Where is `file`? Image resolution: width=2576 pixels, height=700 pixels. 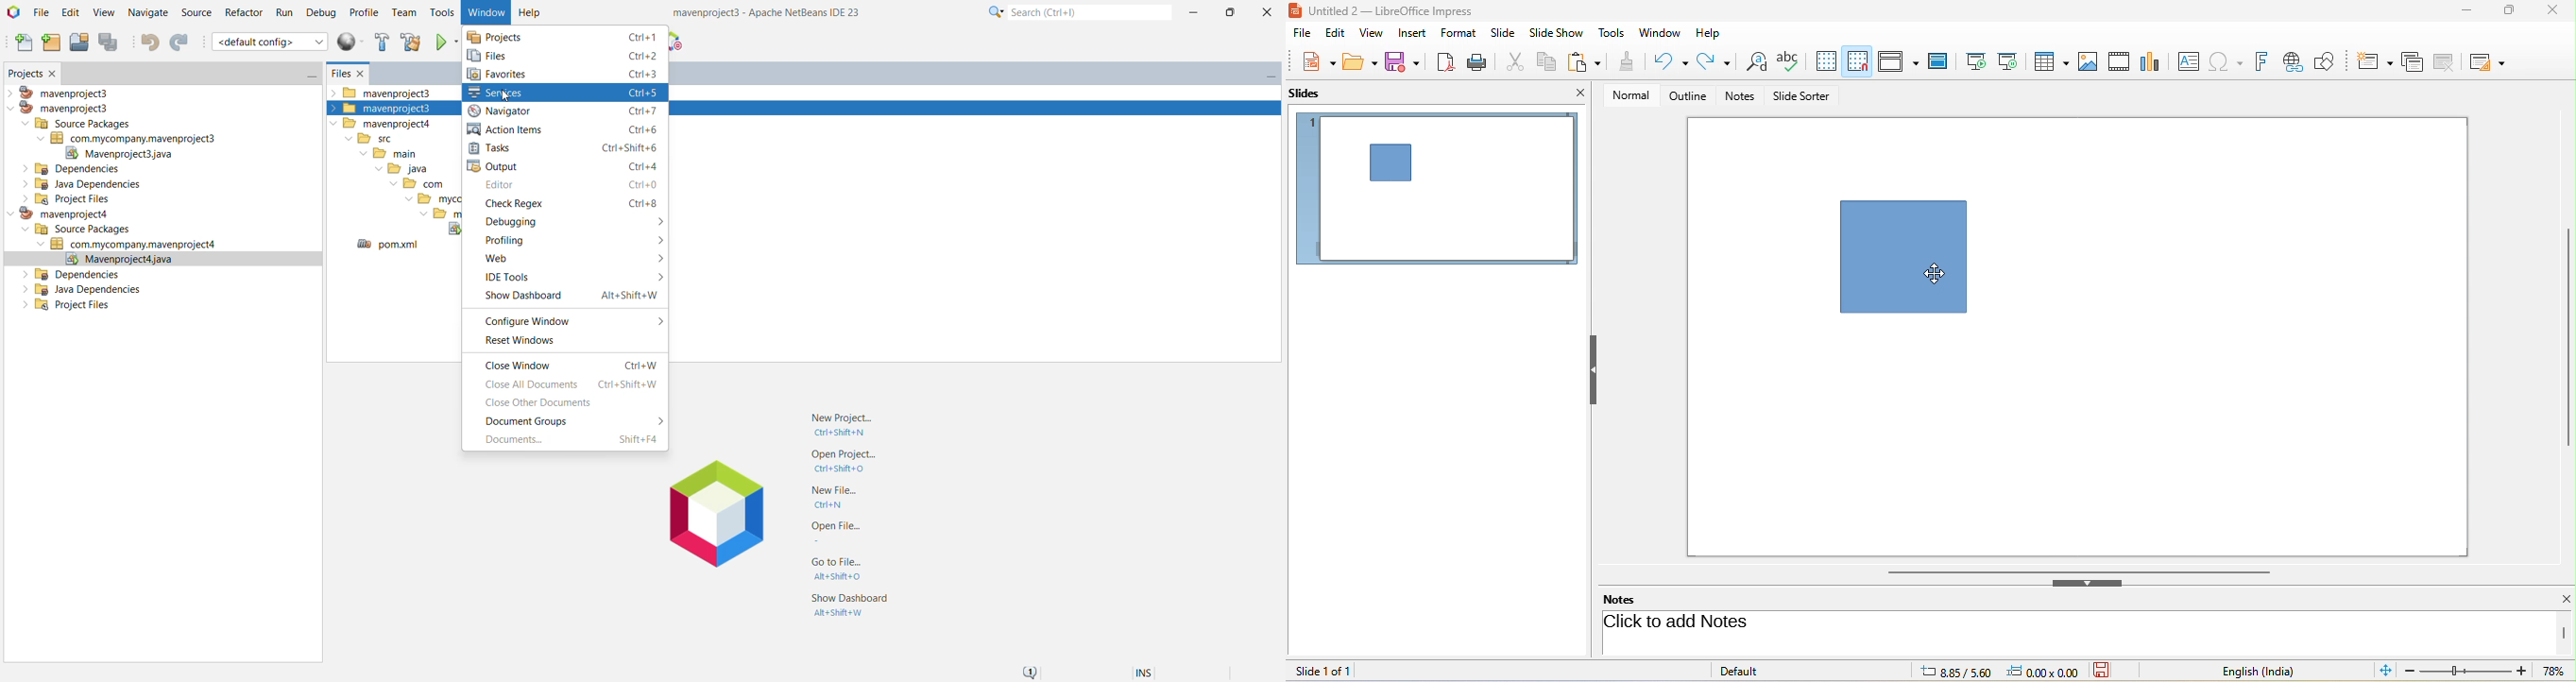 file is located at coordinates (1303, 34).